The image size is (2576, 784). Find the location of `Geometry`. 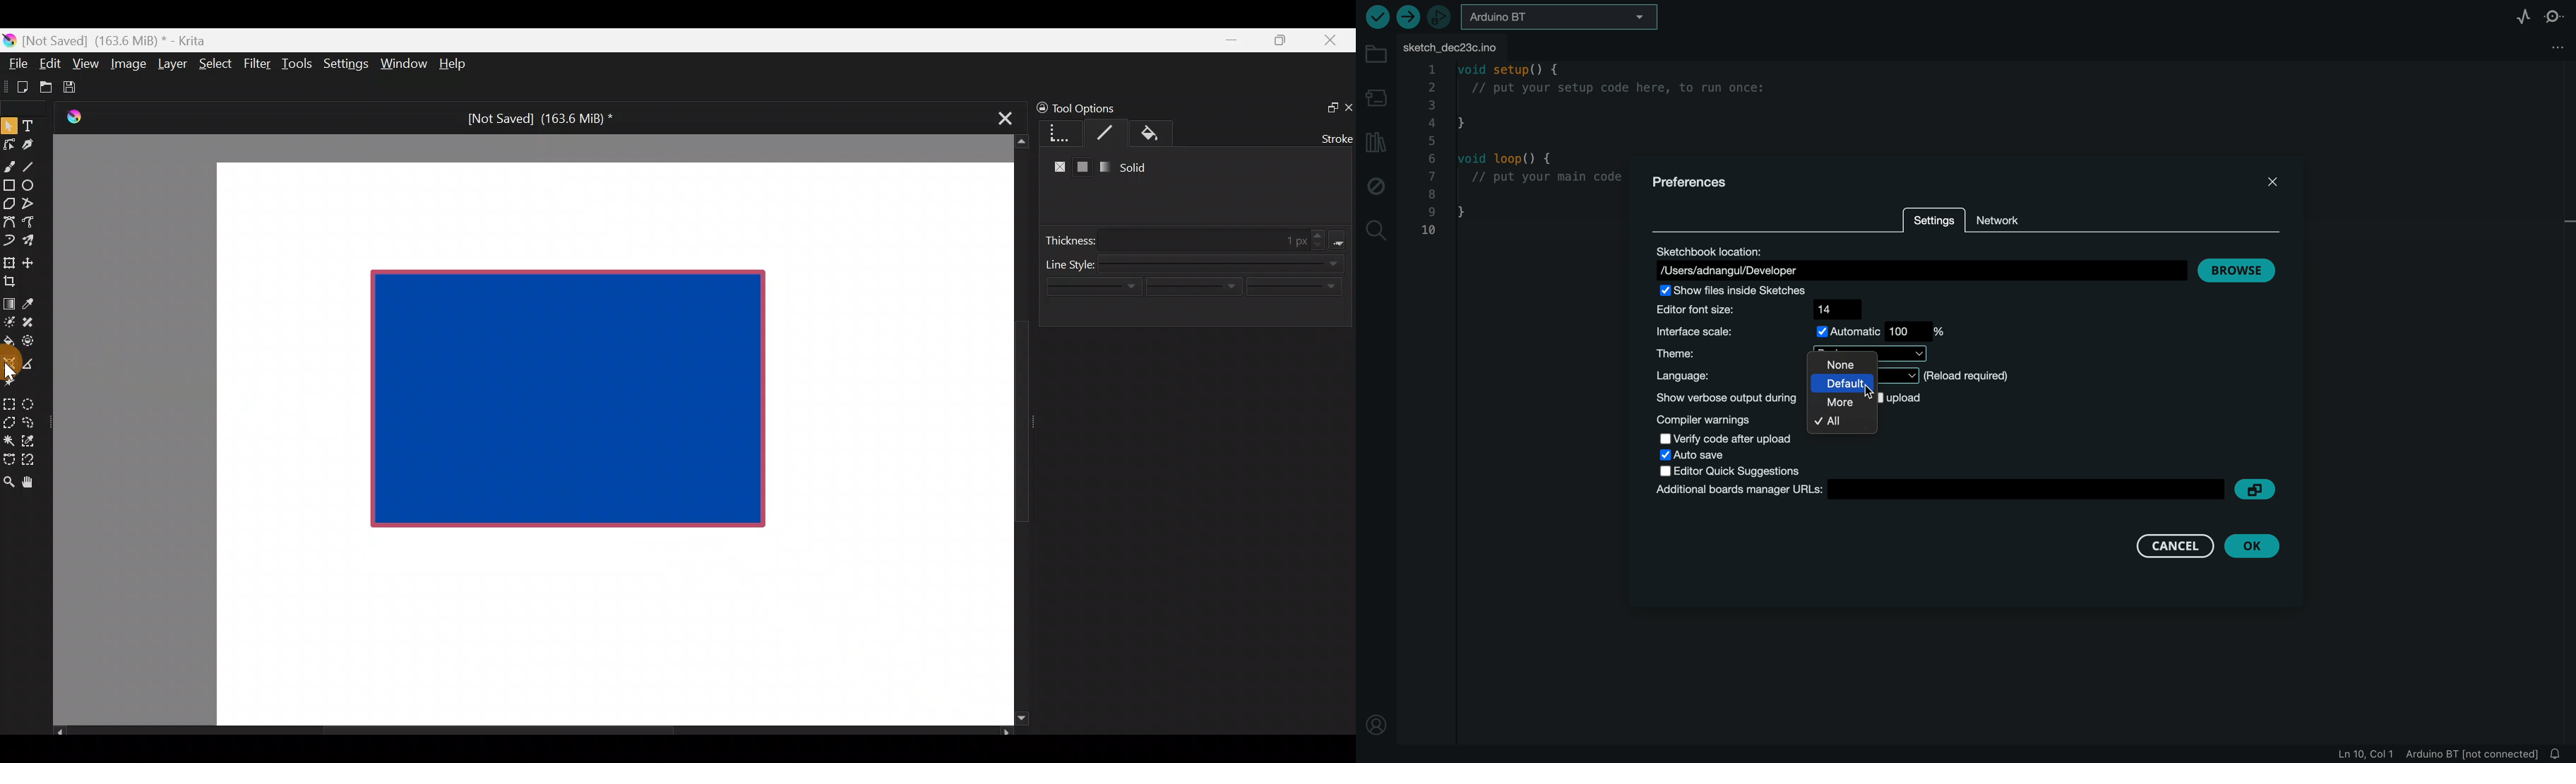

Geometry is located at coordinates (1063, 131).